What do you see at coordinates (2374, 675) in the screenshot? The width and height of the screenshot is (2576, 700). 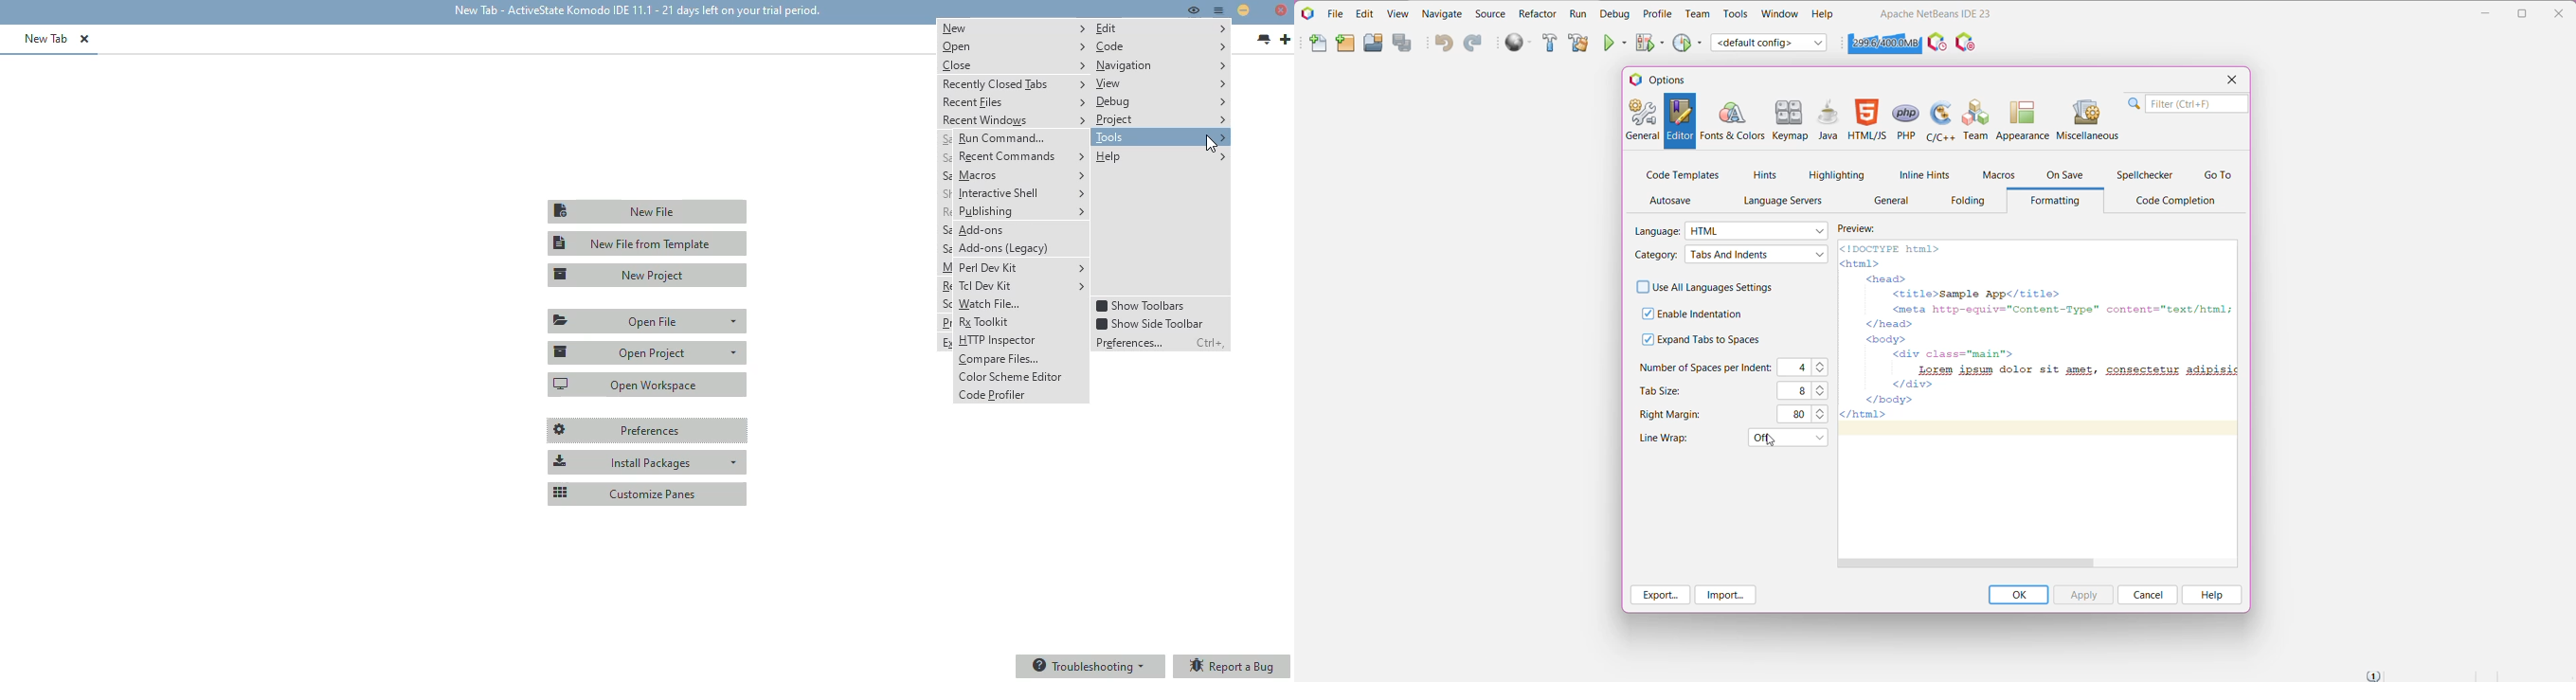 I see `Notifications` at bounding box center [2374, 675].